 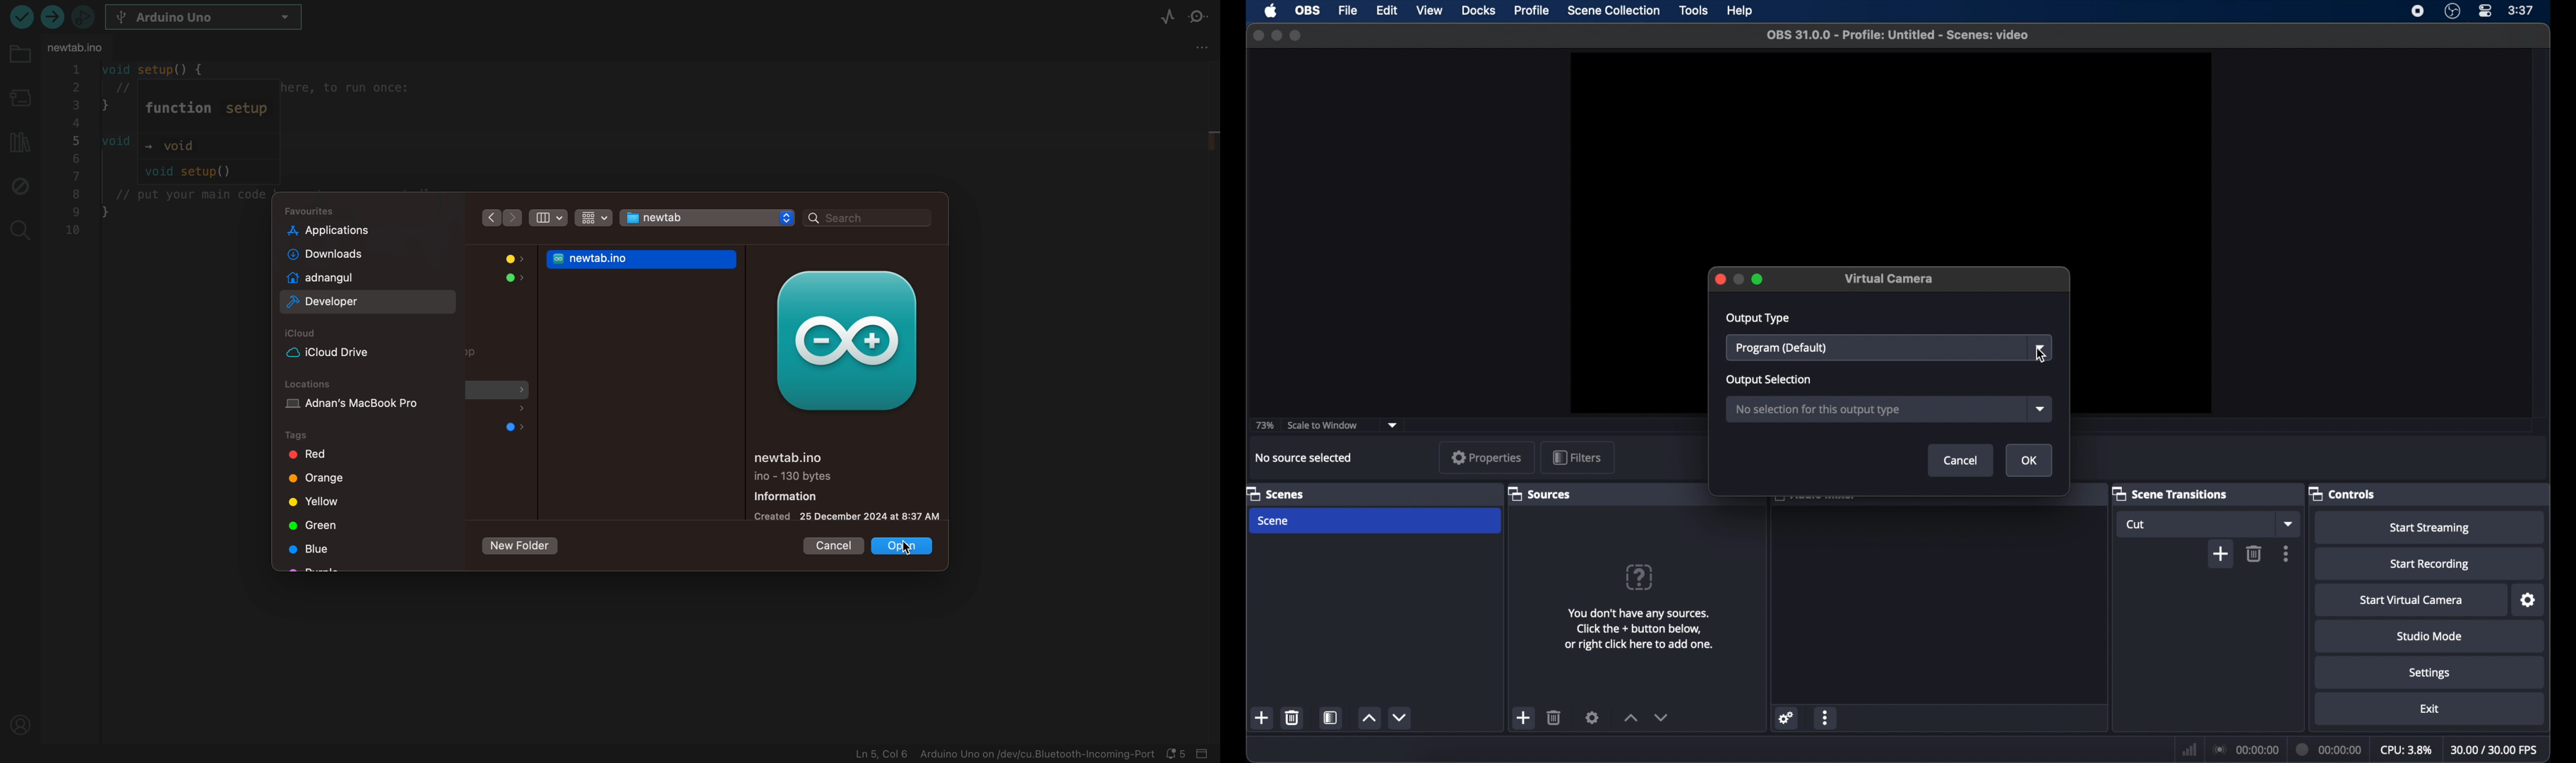 What do you see at coordinates (1630, 718) in the screenshot?
I see `increment` at bounding box center [1630, 718].